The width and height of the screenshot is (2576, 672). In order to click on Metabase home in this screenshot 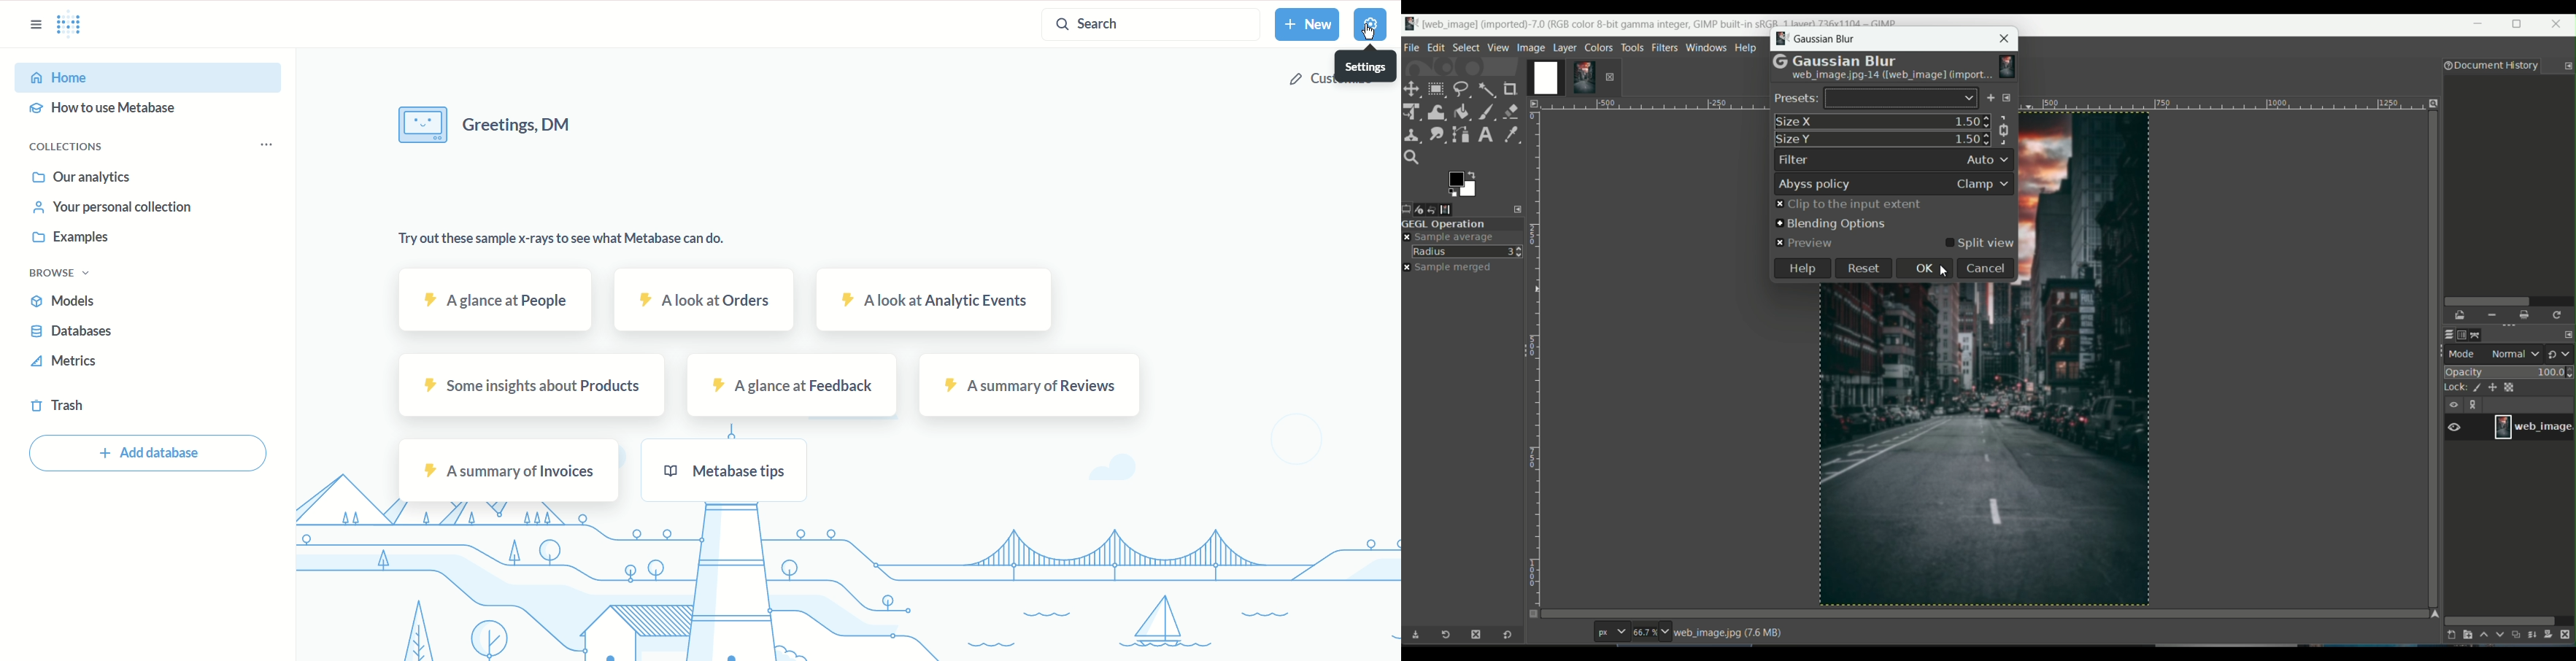, I will do `click(73, 26)`.